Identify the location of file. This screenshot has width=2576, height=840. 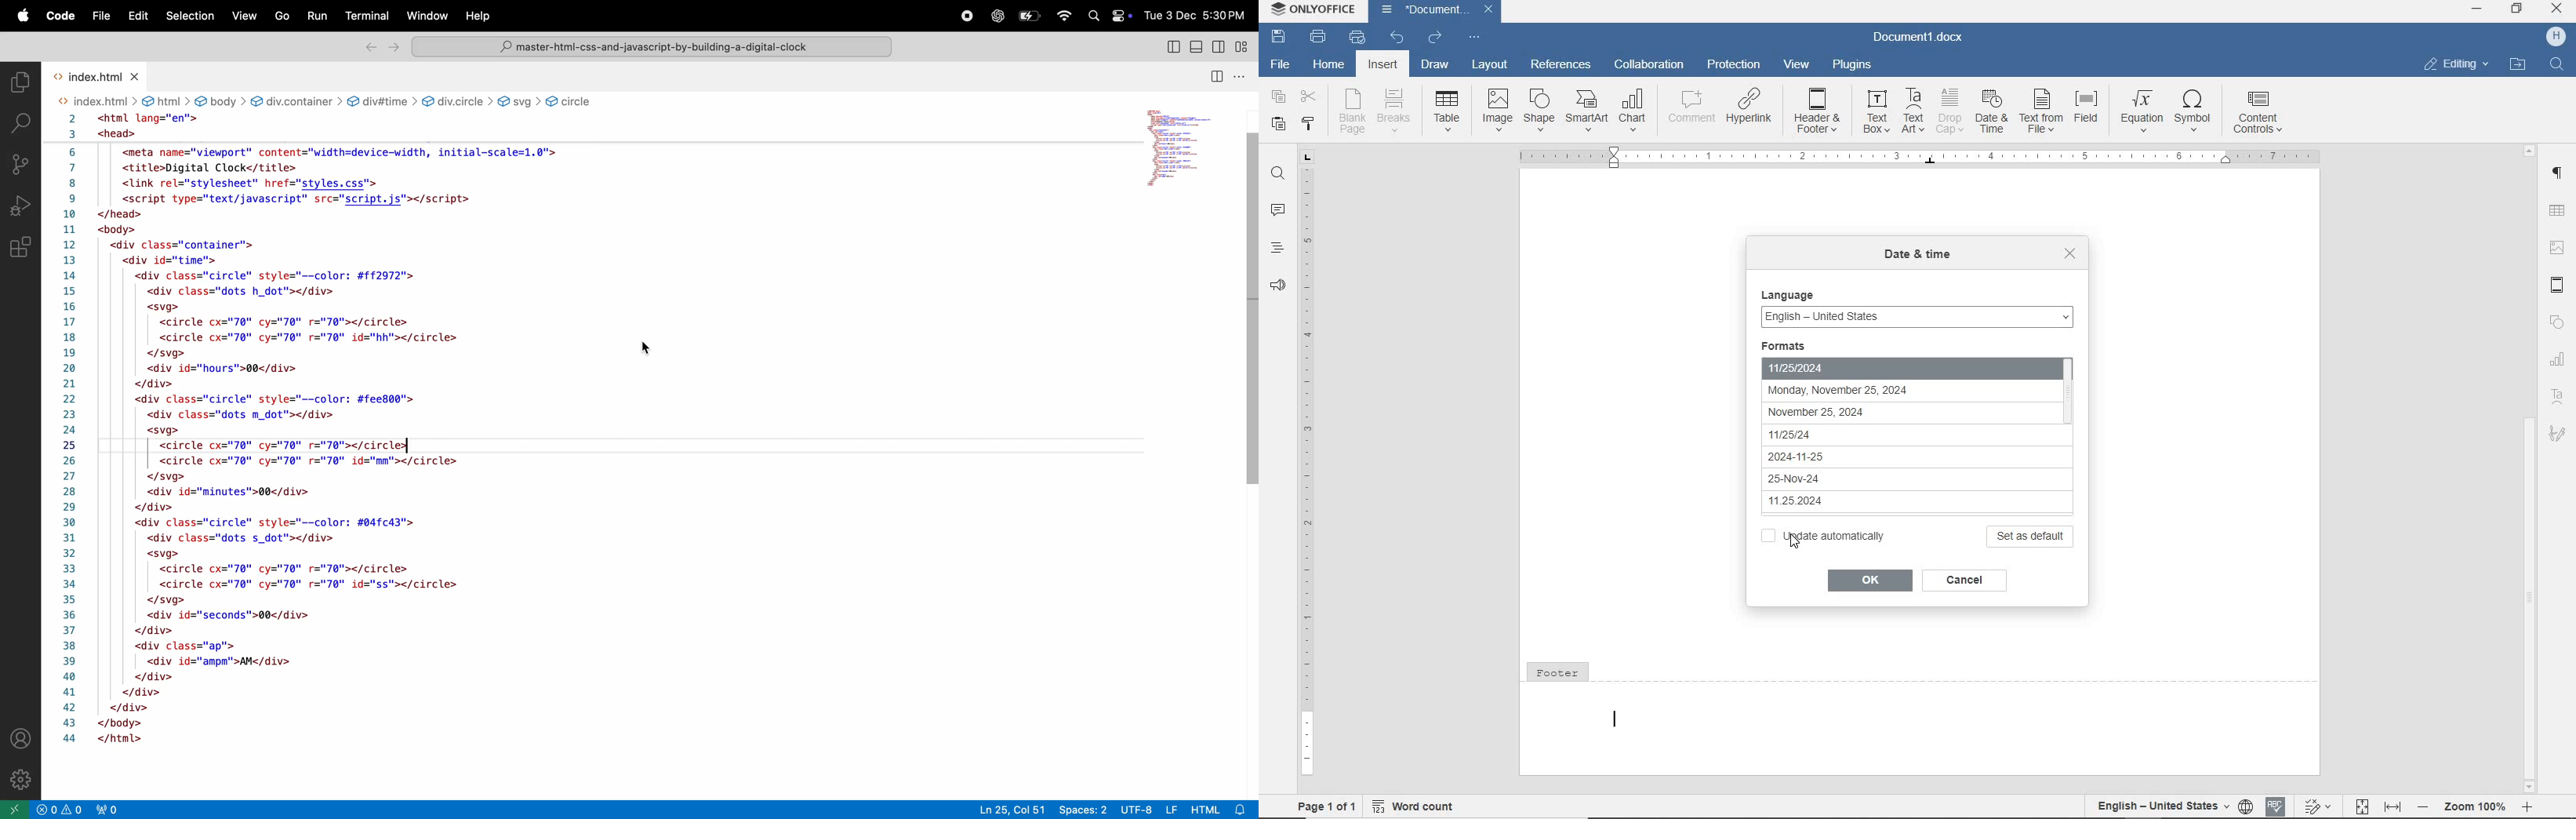
(1281, 65).